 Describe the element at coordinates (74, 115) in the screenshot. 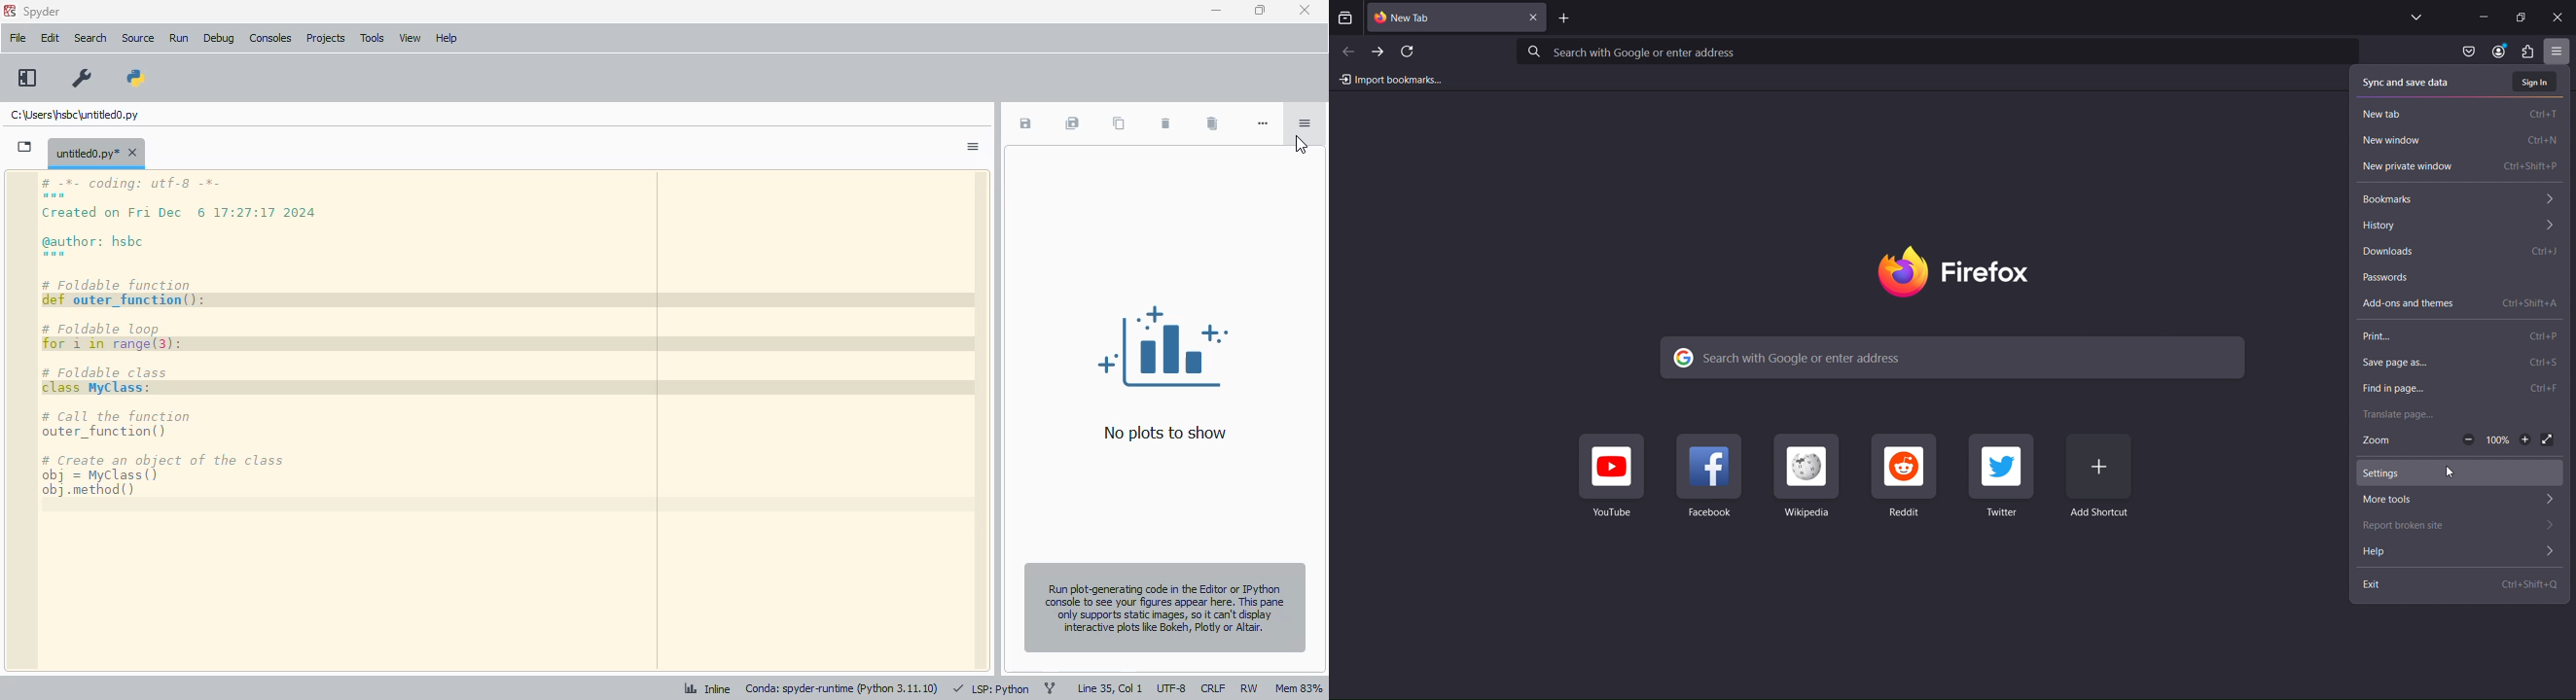

I see `untitled0.py` at that location.